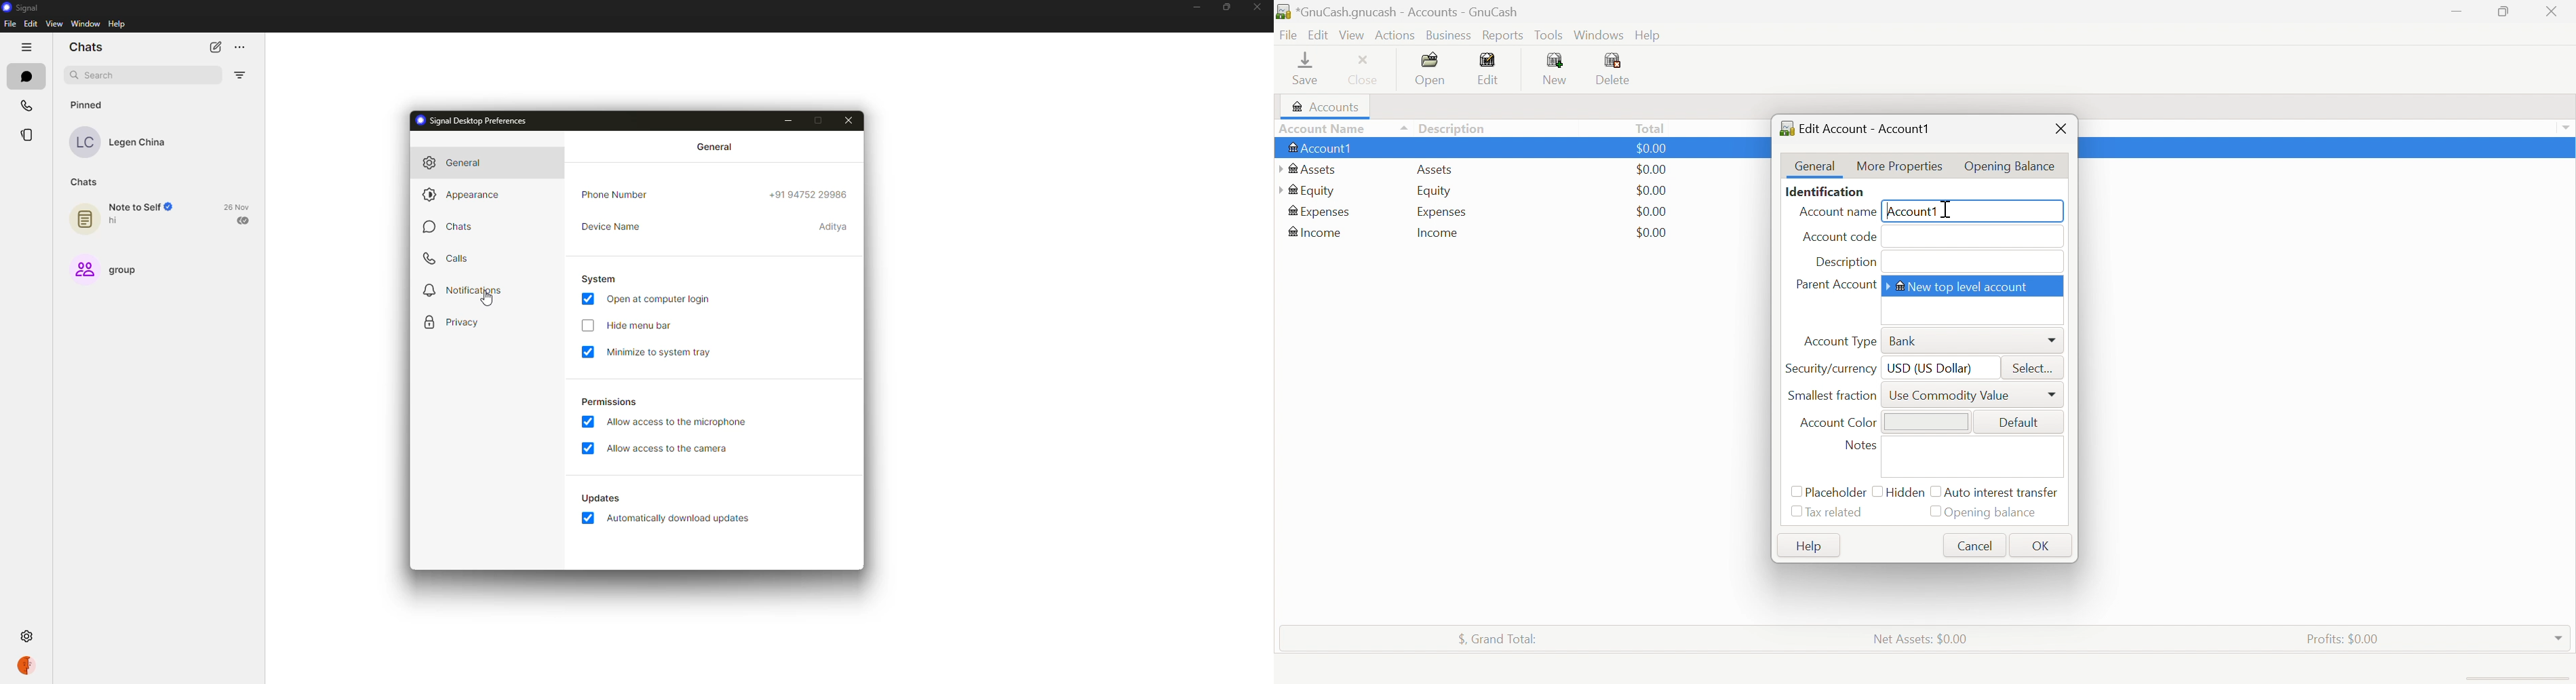 The width and height of the screenshot is (2576, 700). What do you see at coordinates (30, 23) in the screenshot?
I see `edit` at bounding box center [30, 23].